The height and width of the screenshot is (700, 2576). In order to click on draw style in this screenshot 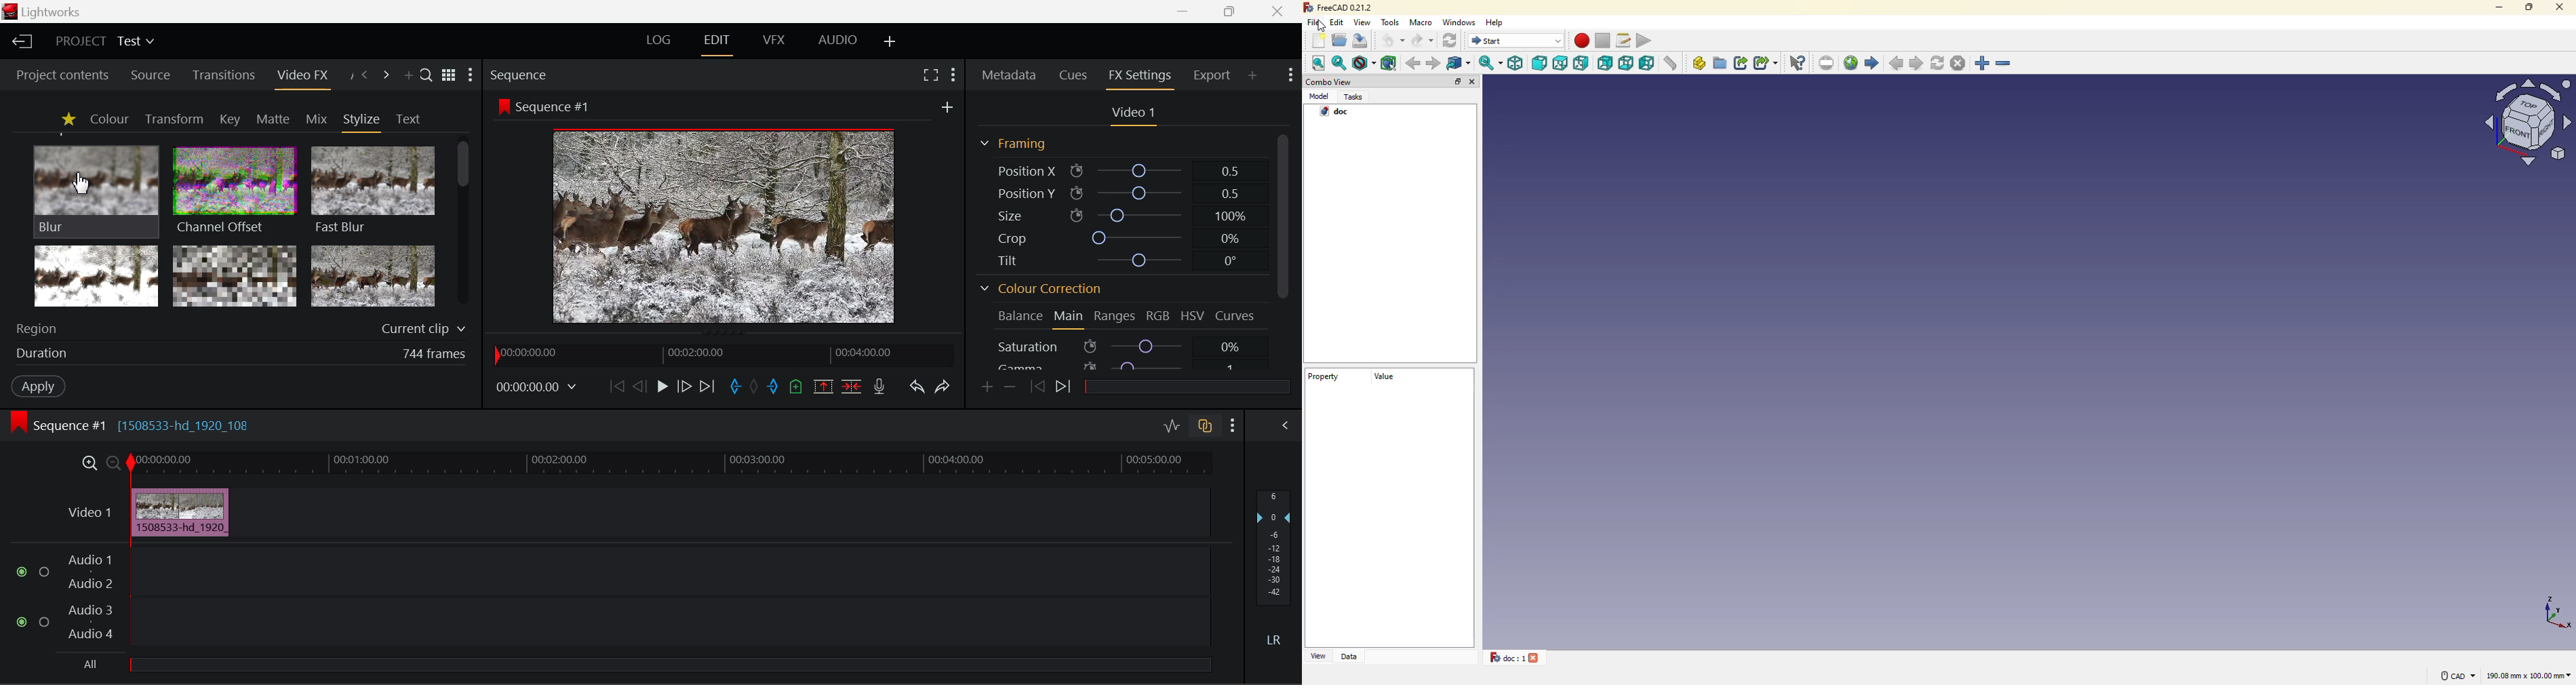, I will do `click(1364, 65)`.